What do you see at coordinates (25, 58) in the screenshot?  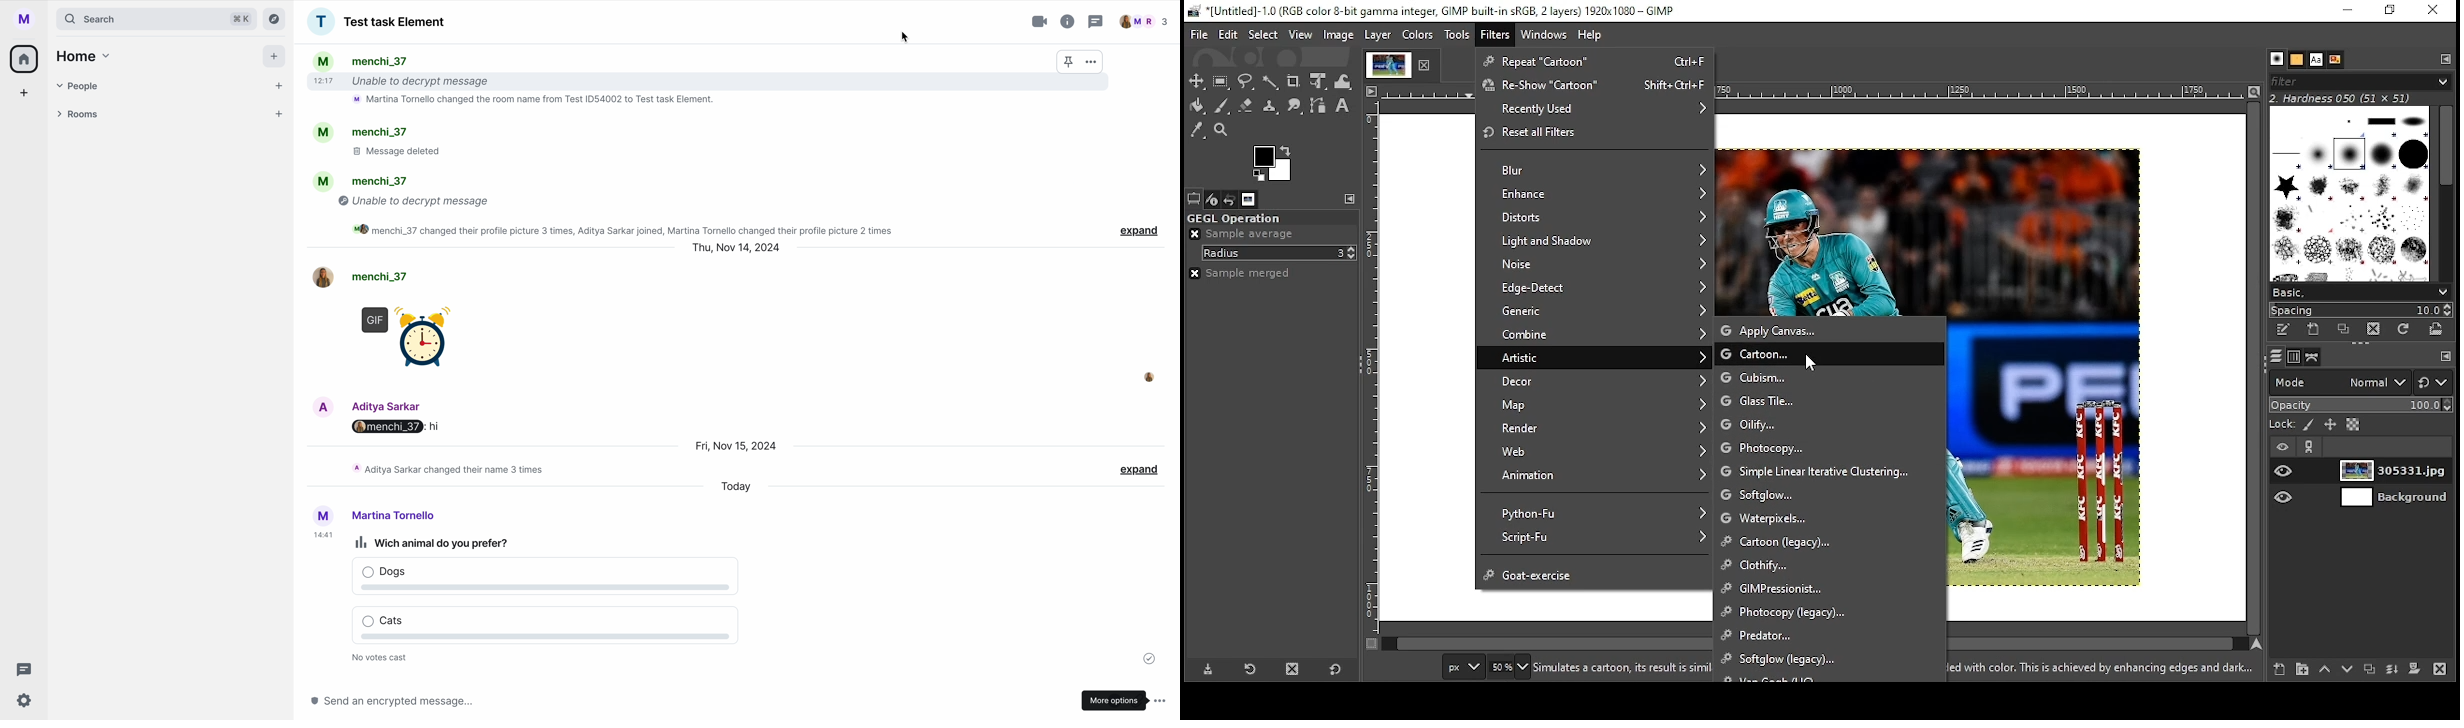 I see `home` at bounding box center [25, 58].